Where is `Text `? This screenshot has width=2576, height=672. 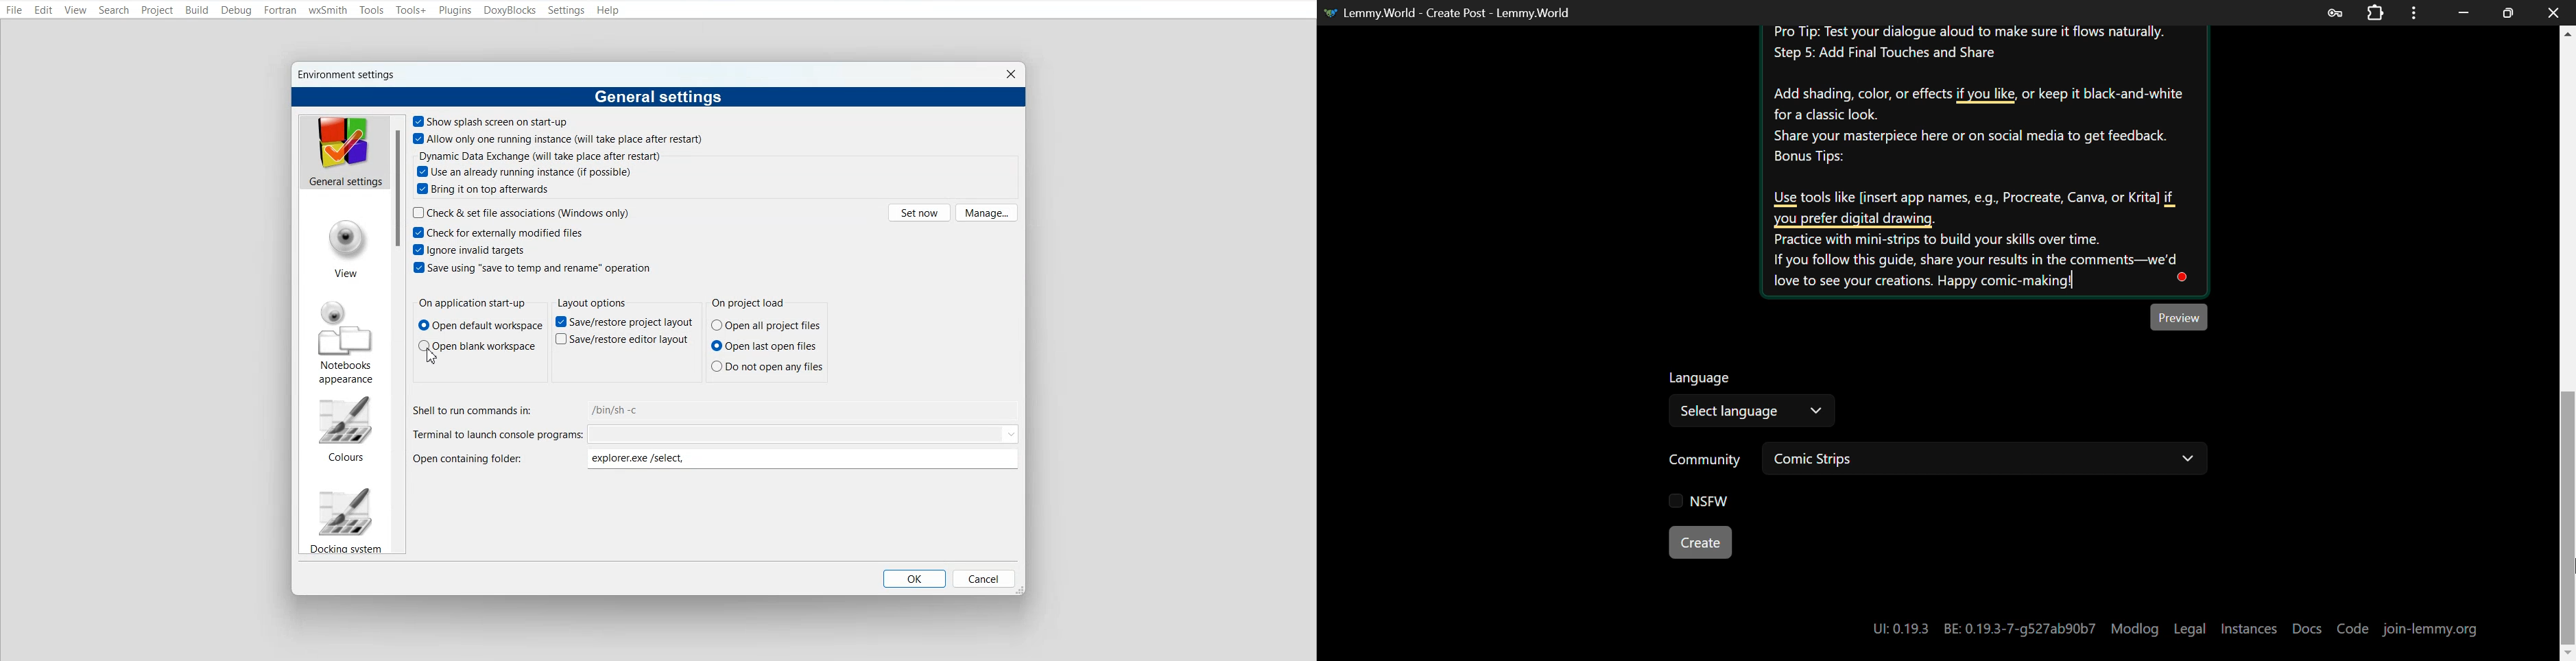 Text  is located at coordinates (540, 156).